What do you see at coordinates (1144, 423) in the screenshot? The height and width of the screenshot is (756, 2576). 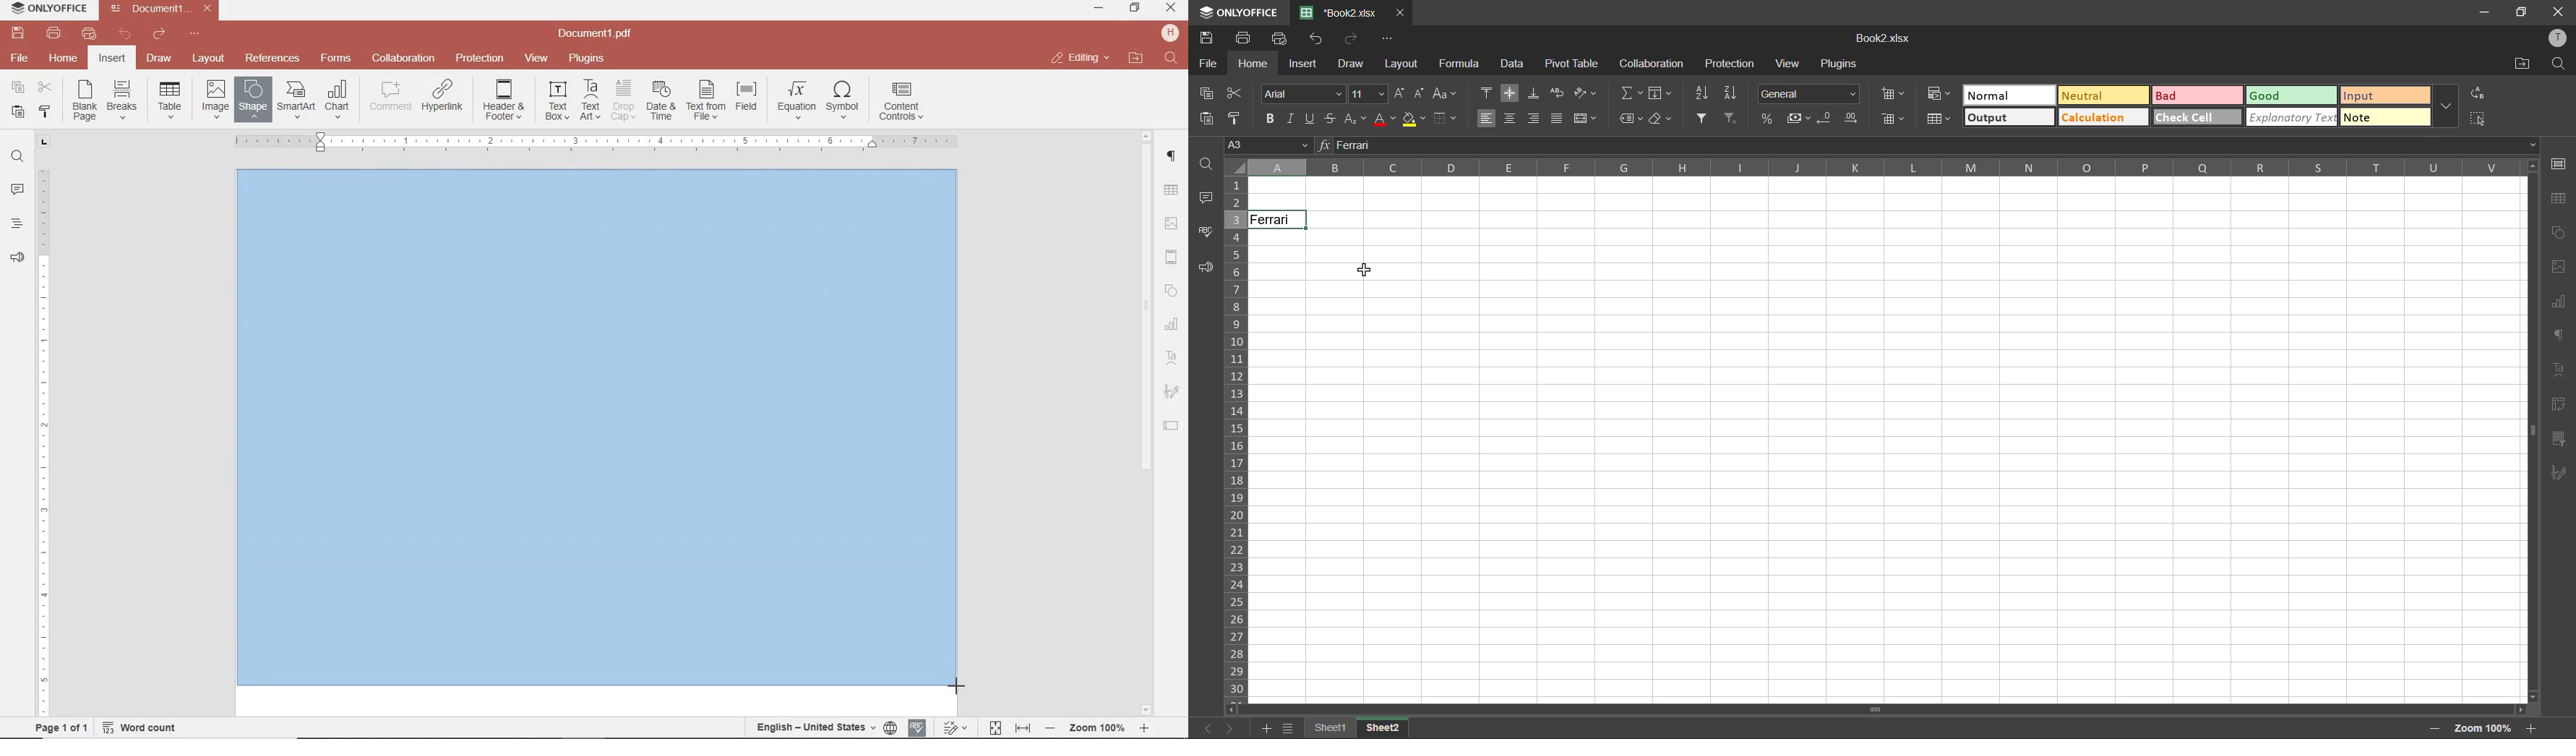 I see `scrollbar` at bounding box center [1144, 423].